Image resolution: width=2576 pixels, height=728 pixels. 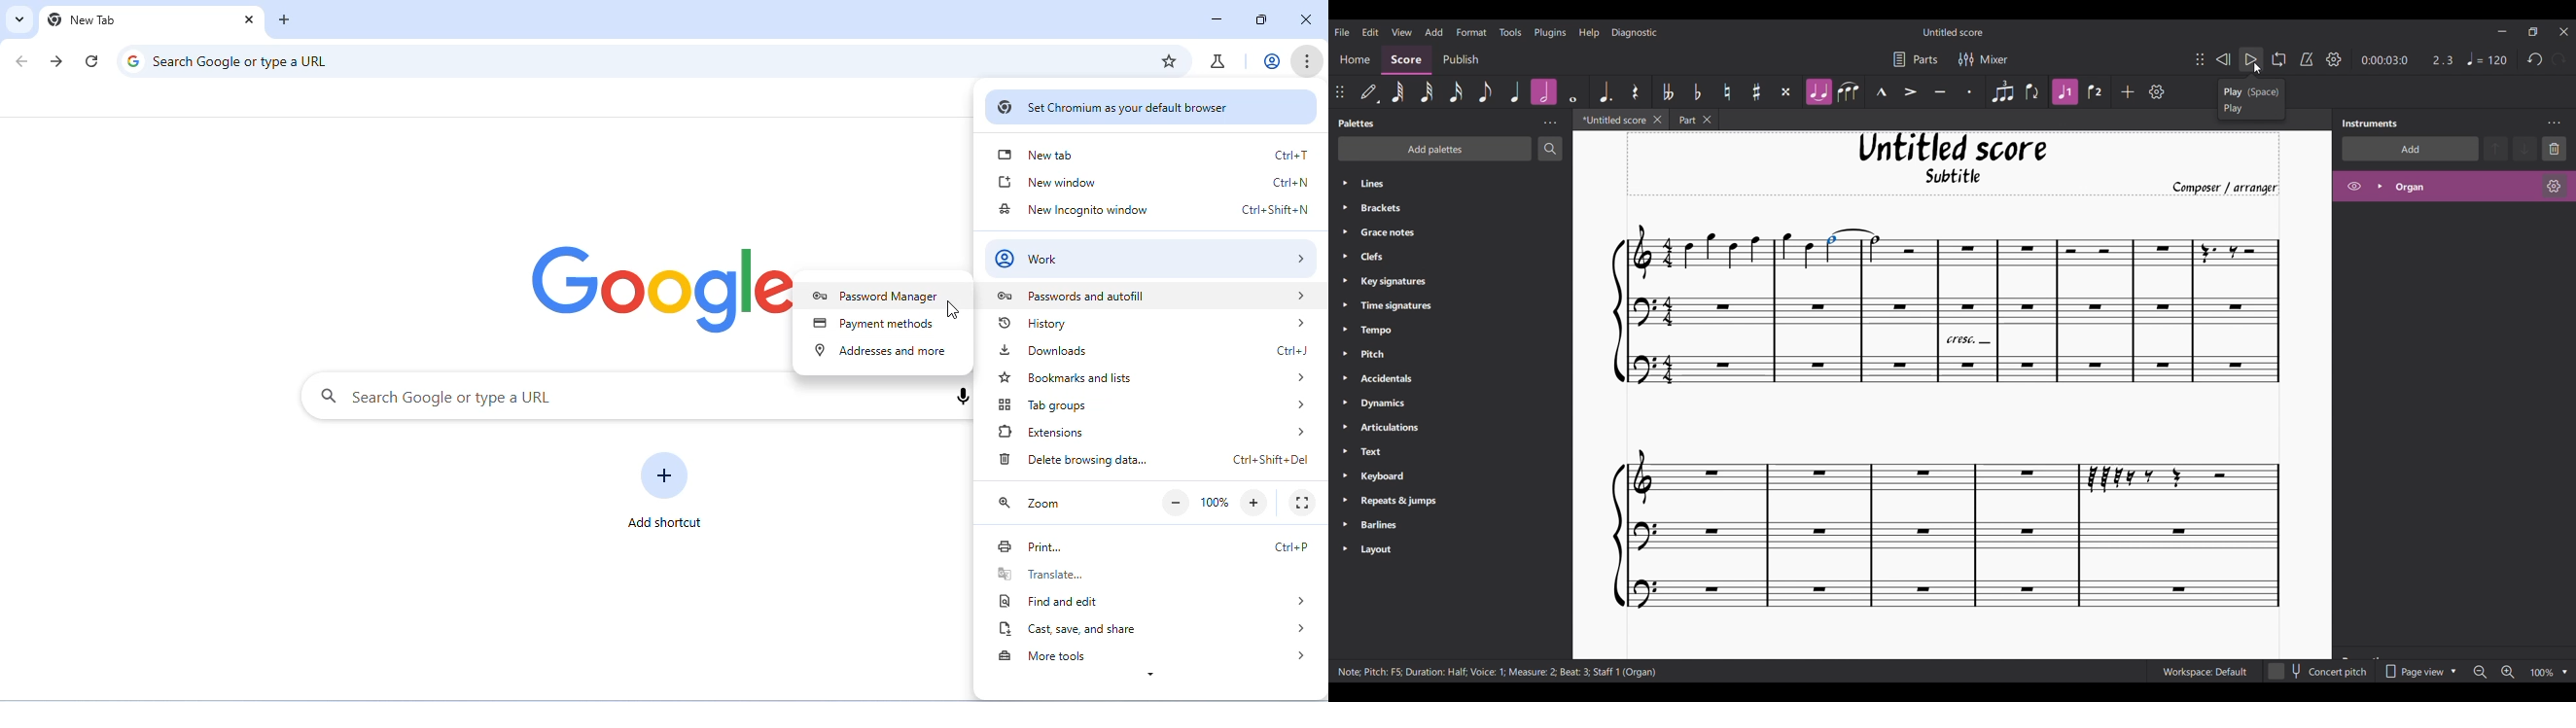 I want to click on Parts settings, so click(x=1916, y=59).